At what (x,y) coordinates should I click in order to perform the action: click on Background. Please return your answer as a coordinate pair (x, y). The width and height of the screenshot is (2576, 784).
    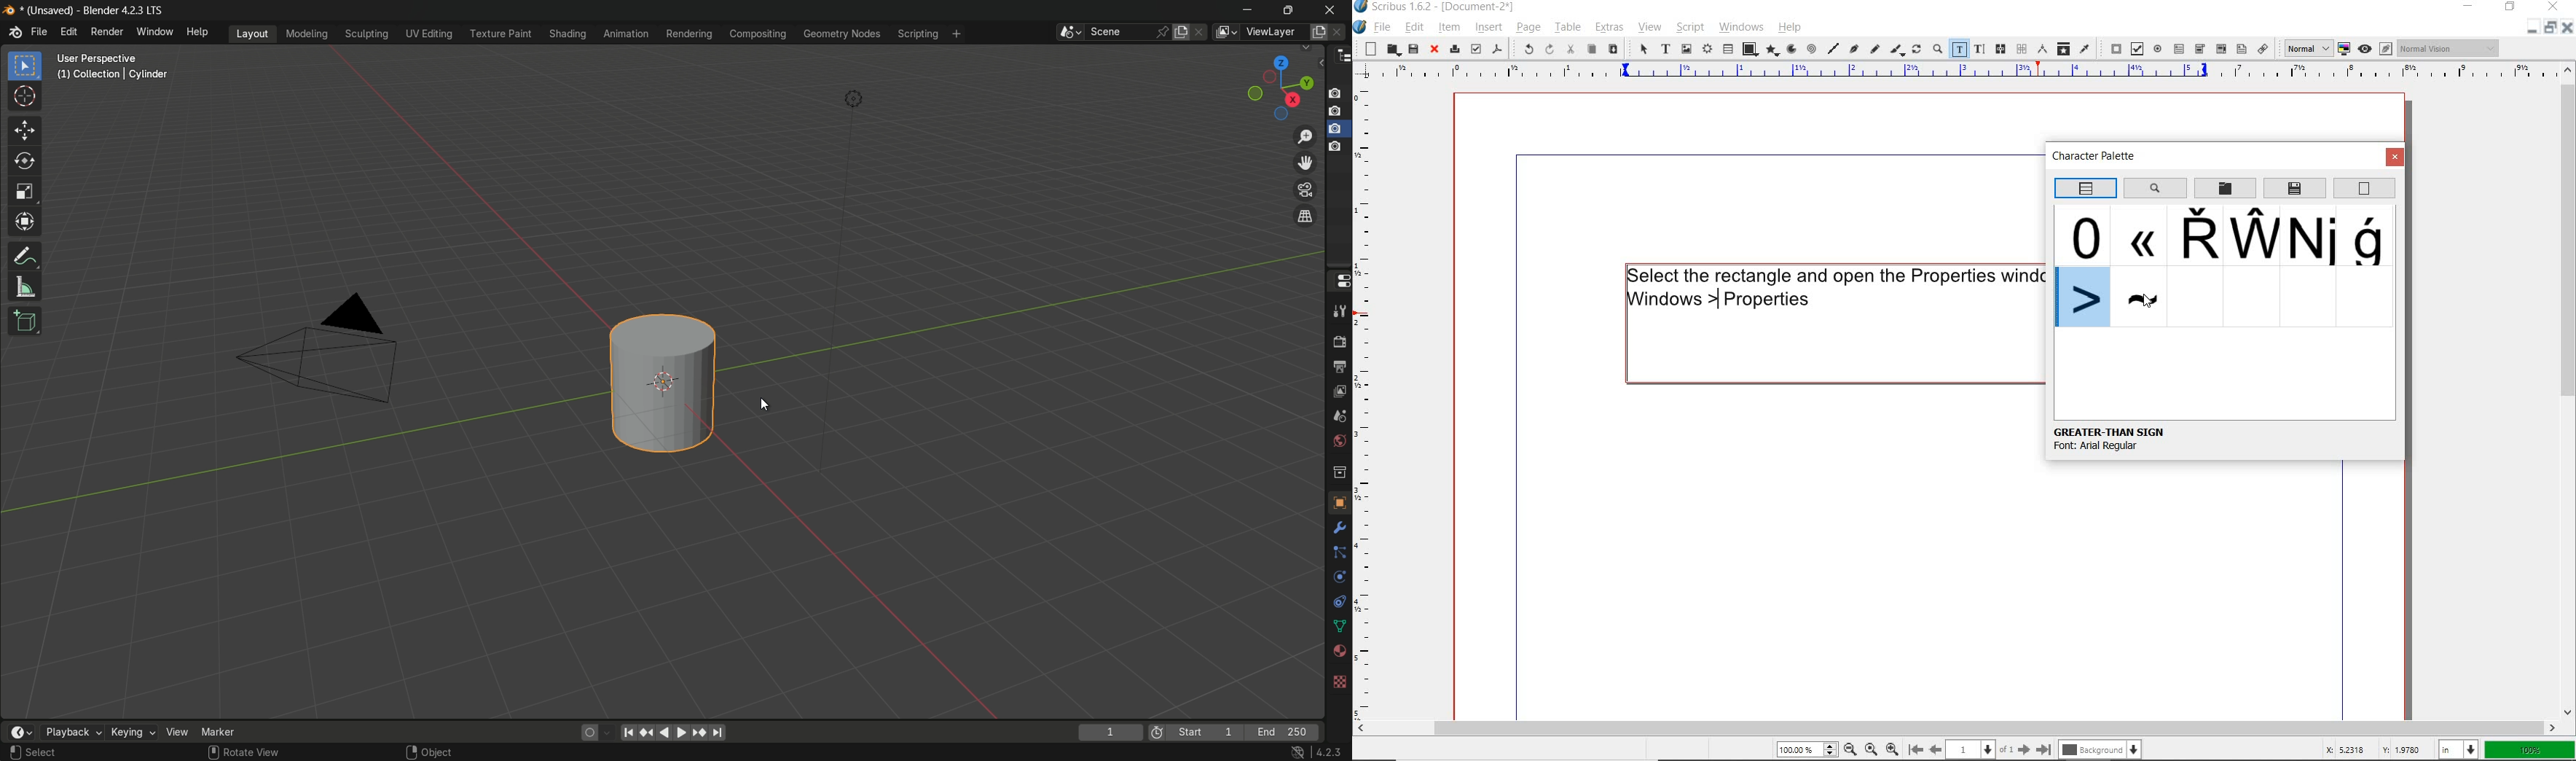
    Looking at the image, I should click on (2102, 748).